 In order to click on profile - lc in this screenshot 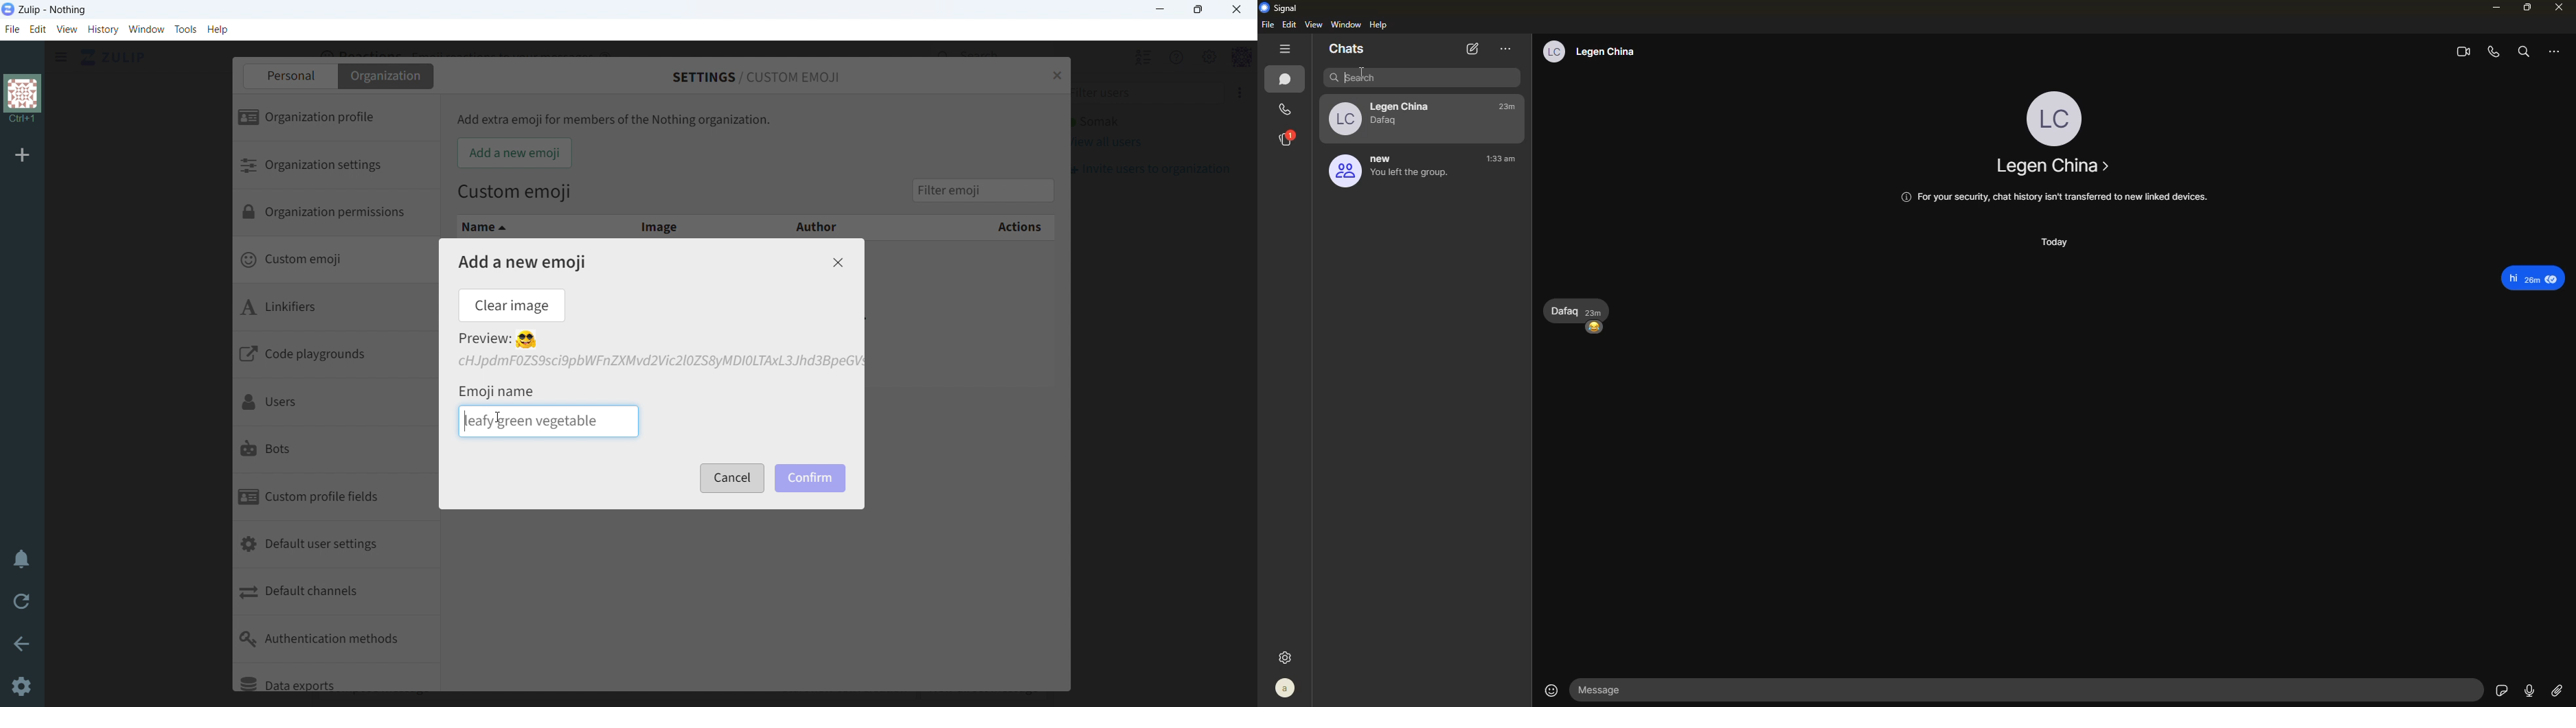, I will do `click(2051, 115)`.